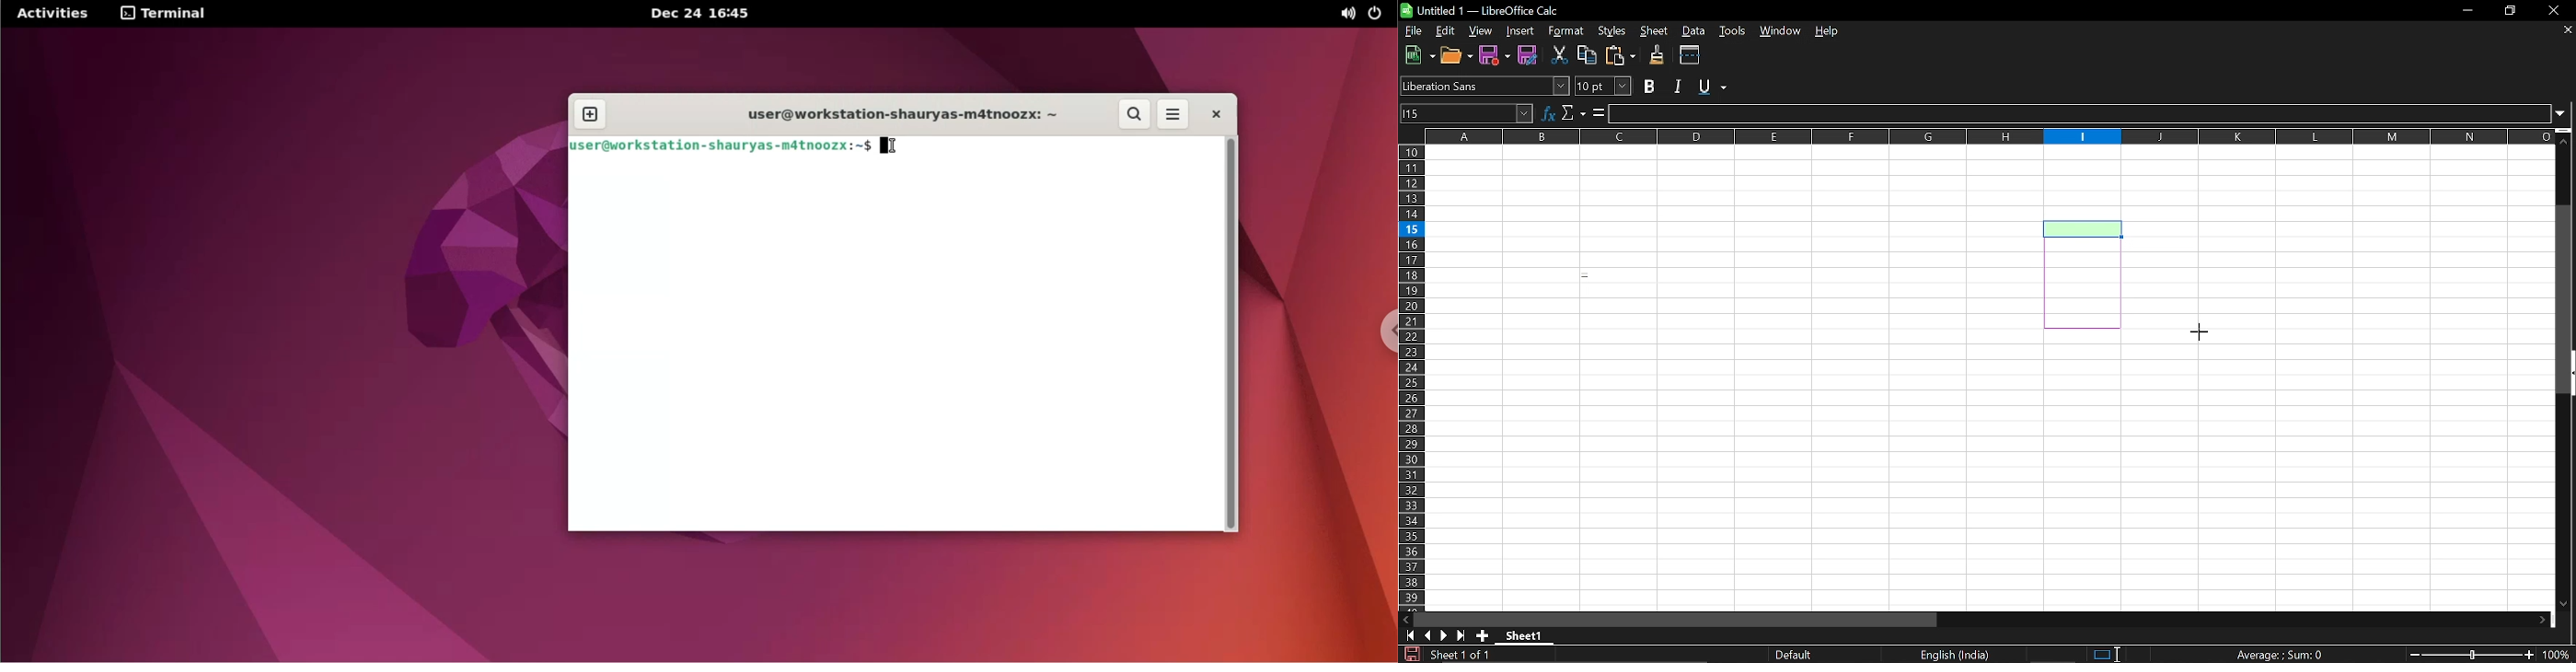  I want to click on Font name, so click(1484, 85).